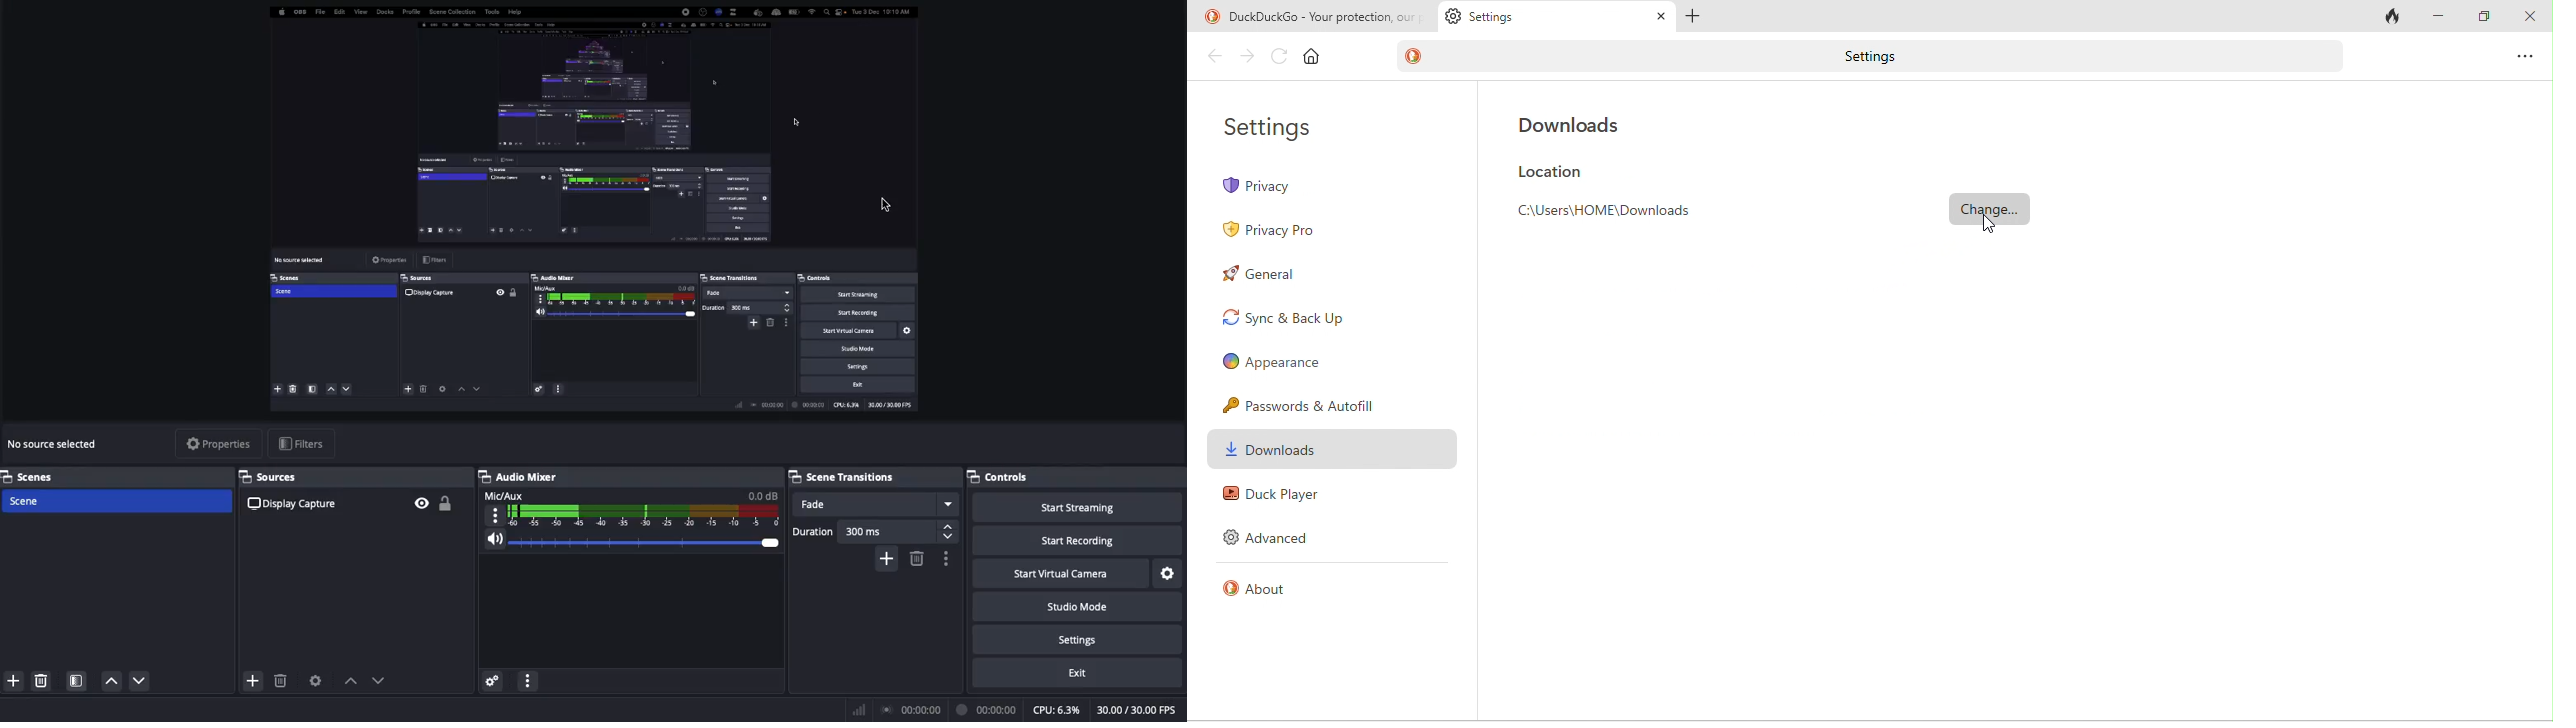 This screenshot has width=2576, height=728. What do you see at coordinates (629, 507) in the screenshot?
I see `Mic/Aux` at bounding box center [629, 507].